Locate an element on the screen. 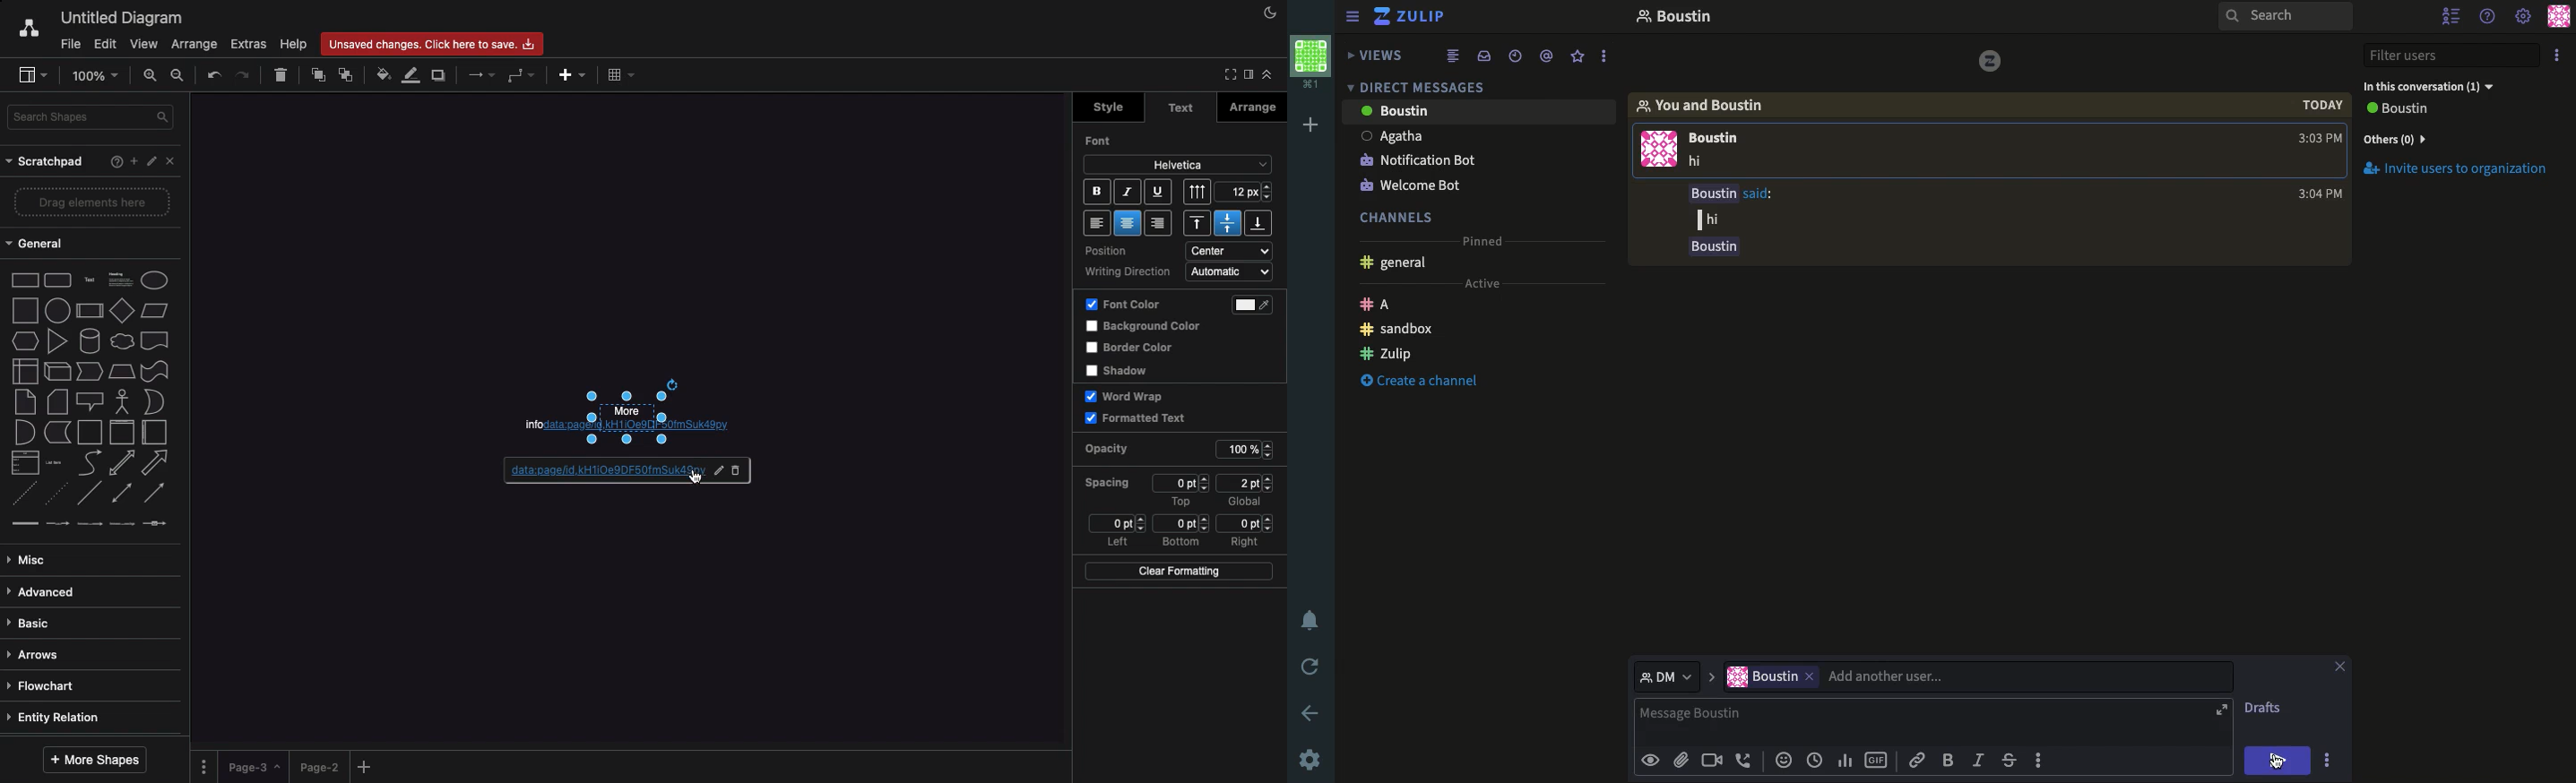  Underline is located at coordinates (1157, 191).